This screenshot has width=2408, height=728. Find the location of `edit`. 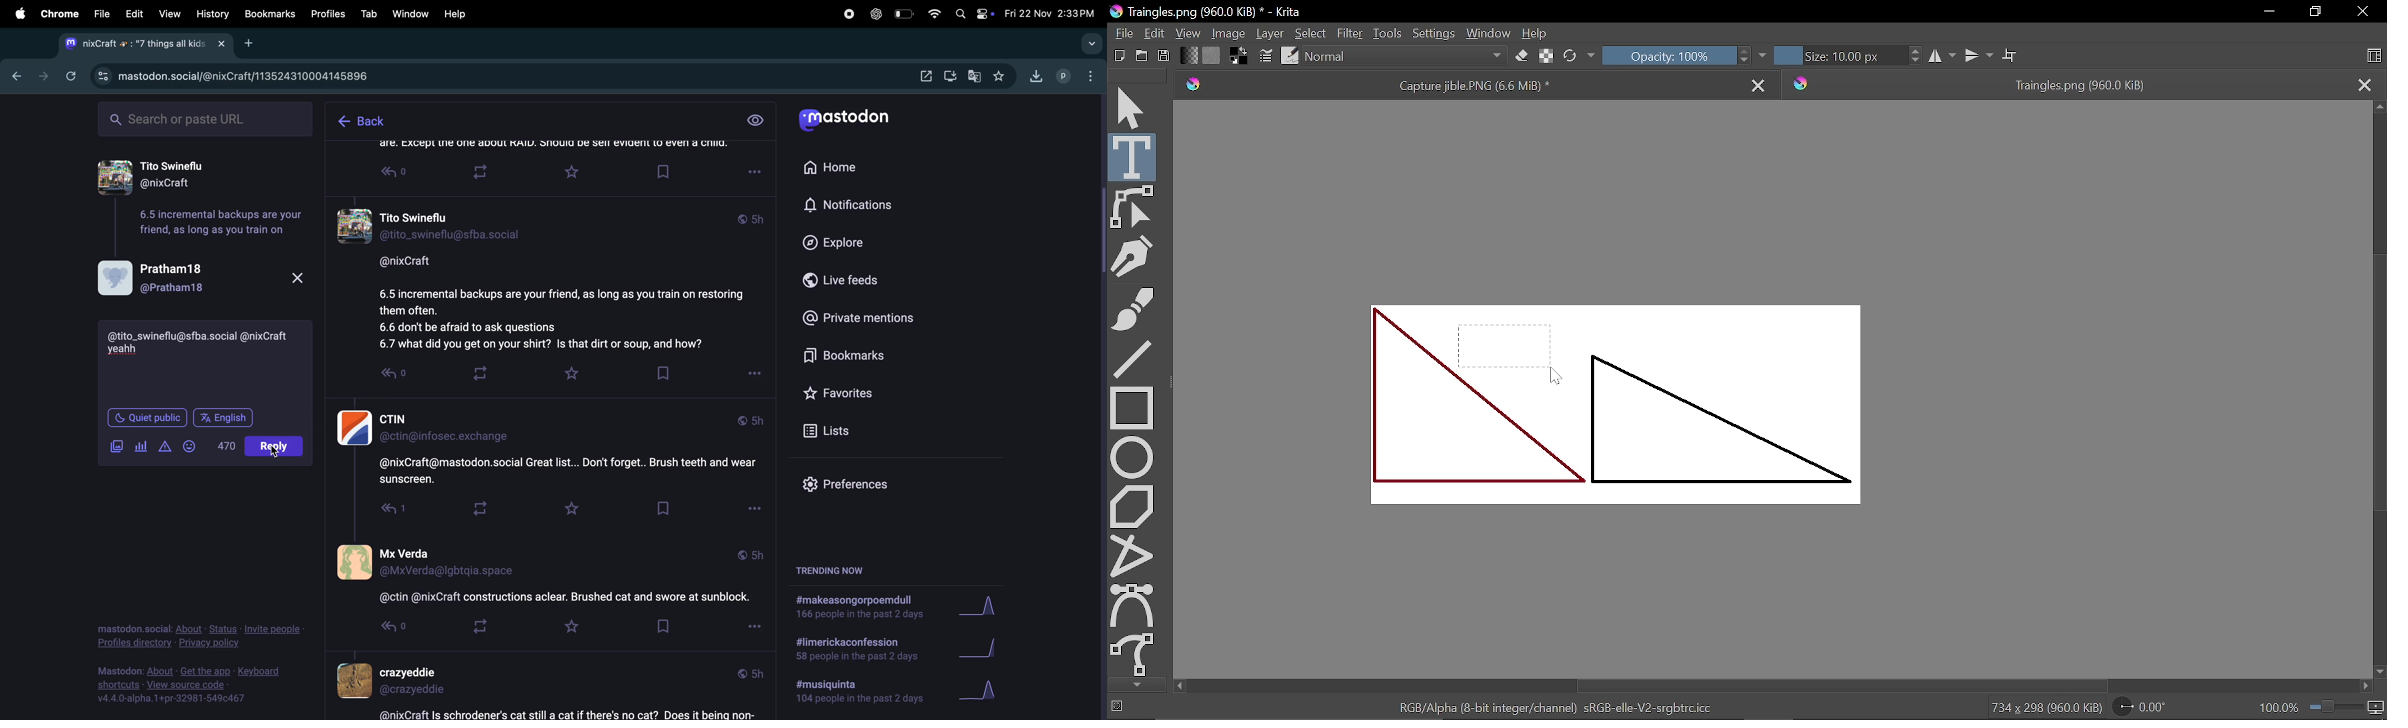

edit is located at coordinates (134, 14).